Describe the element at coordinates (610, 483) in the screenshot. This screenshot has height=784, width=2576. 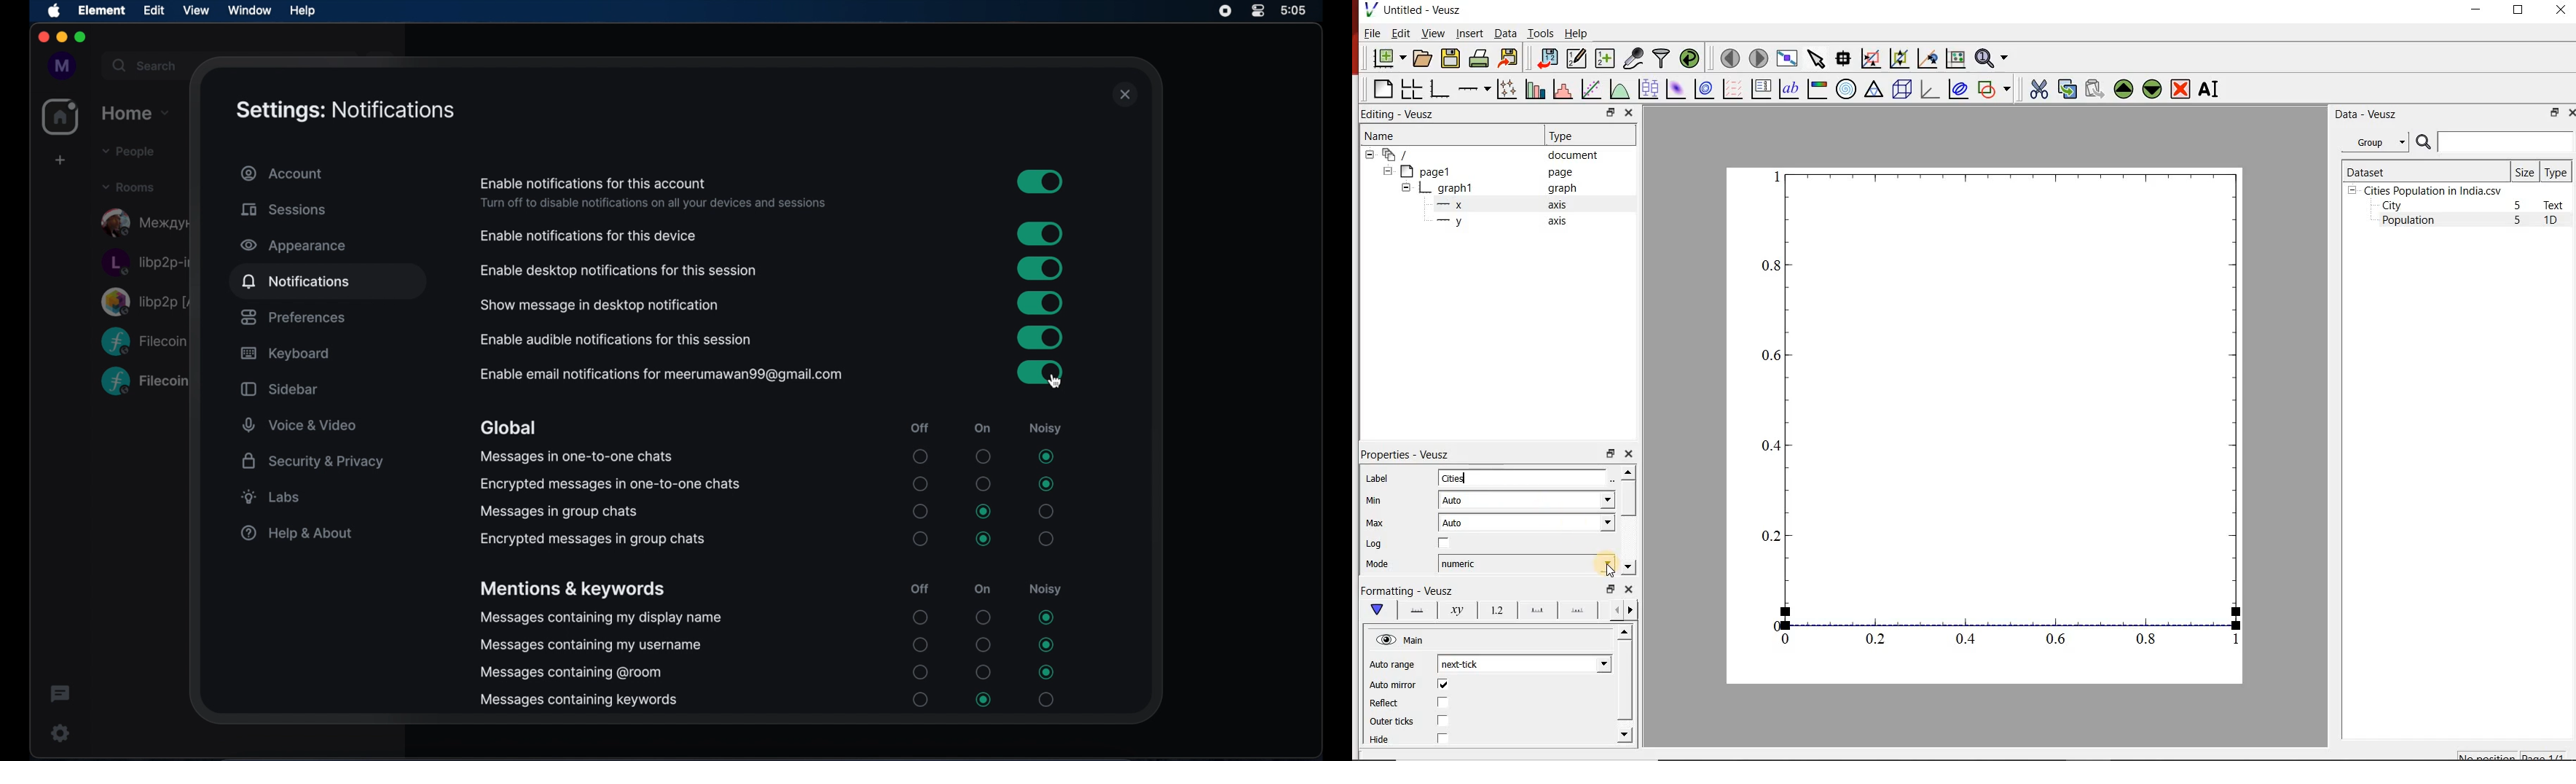
I see `encrypted messages in one to one chats` at that location.